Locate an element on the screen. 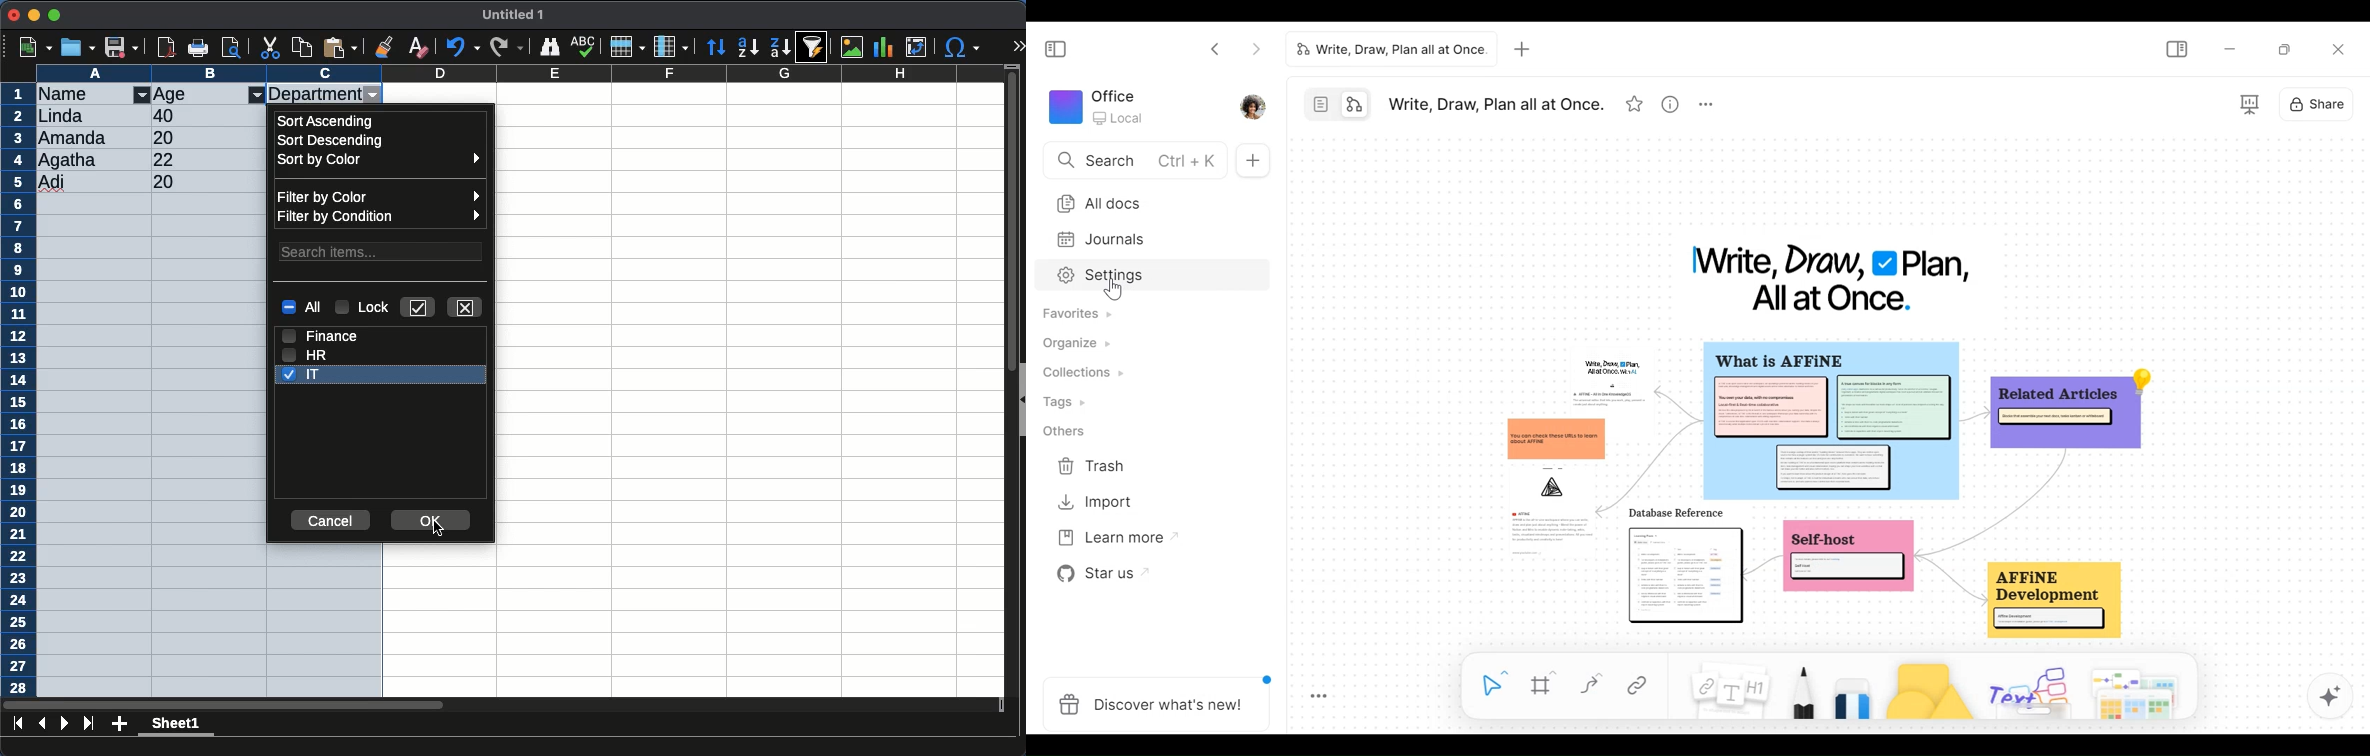  last page is located at coordinates (88, 725).